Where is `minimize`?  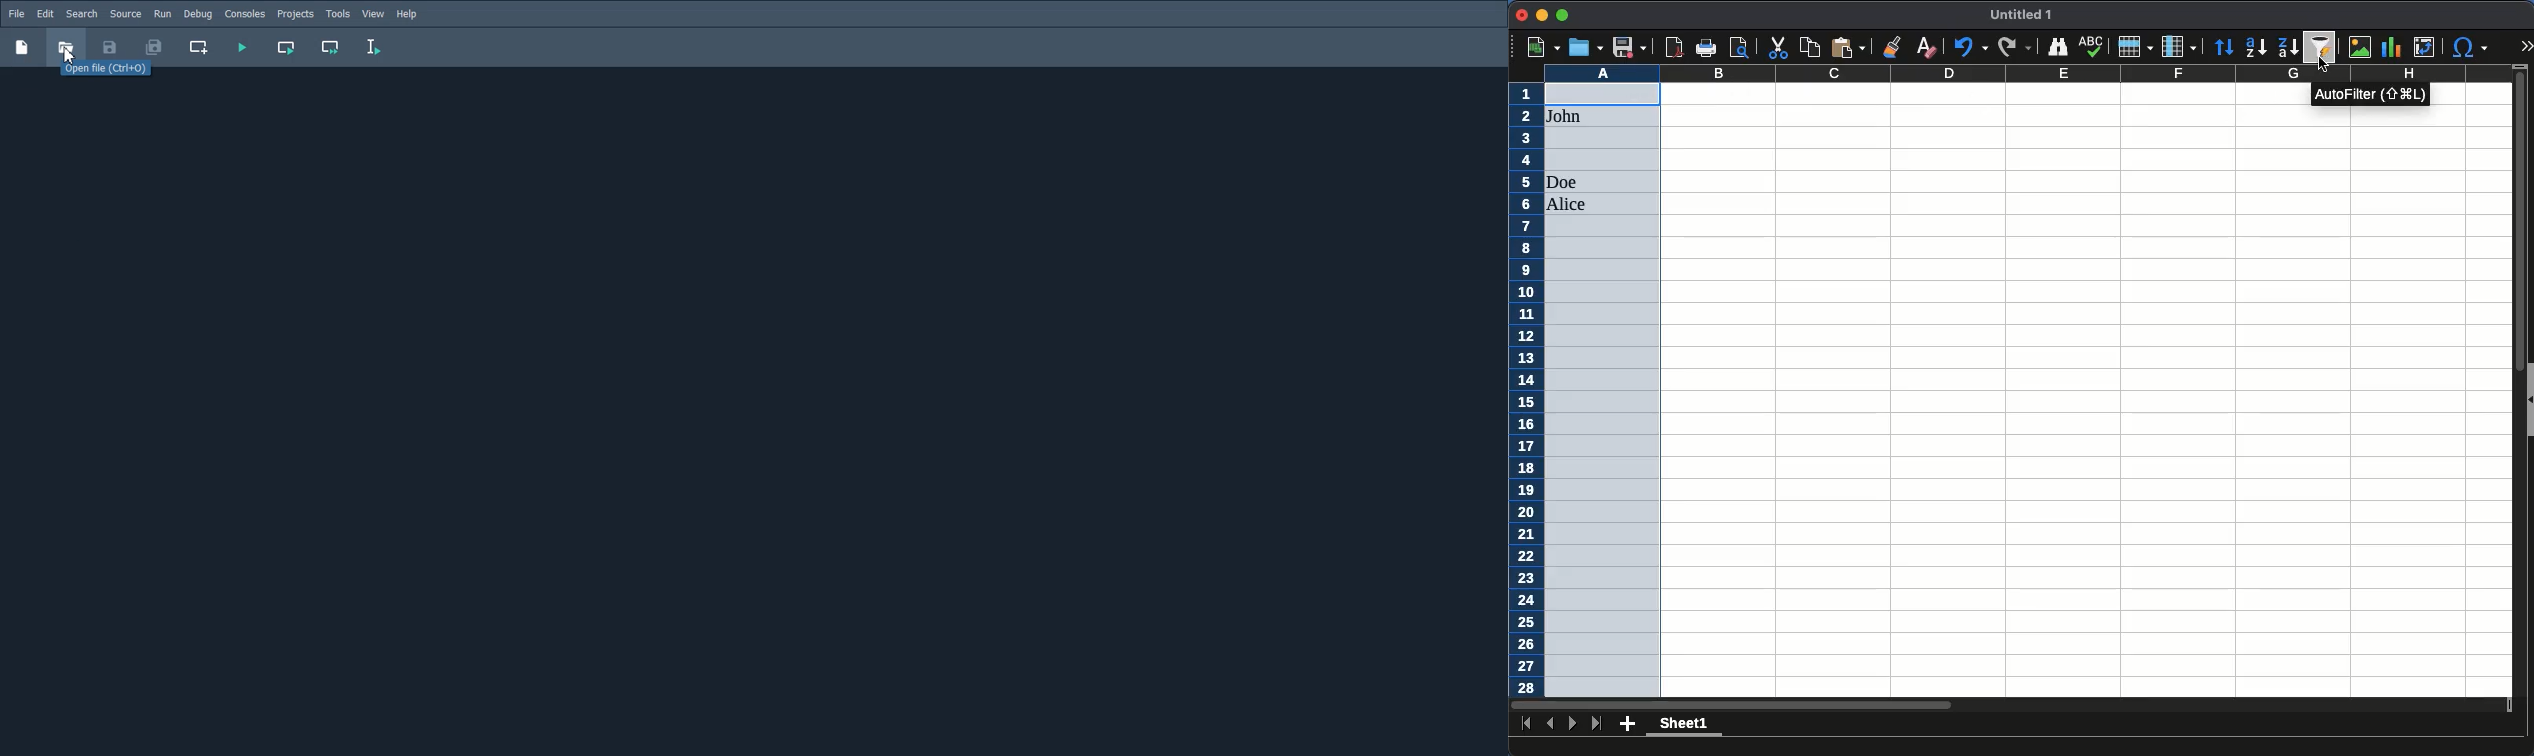 minimize is located at coordinates (1541, 15).